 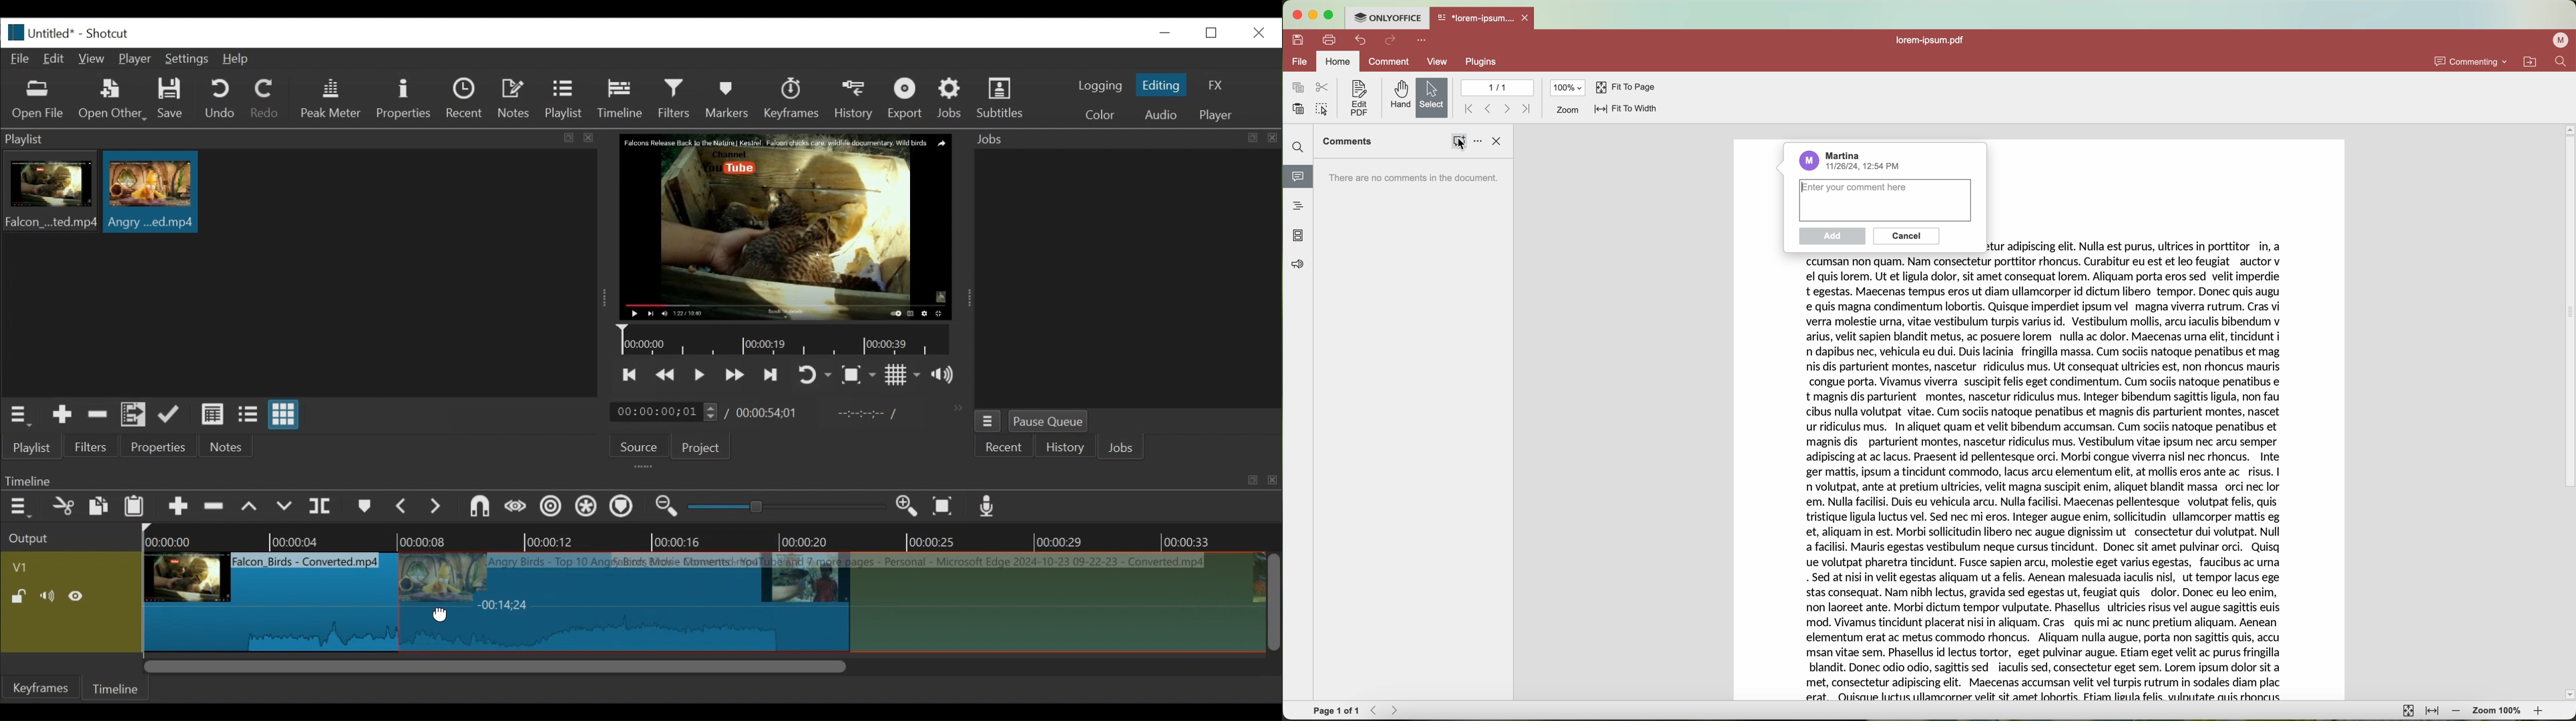 What do you see at coordinates (61, 417) in the screenshot?
I see `Add the source to the playlist` at bounding box center [61, 417].